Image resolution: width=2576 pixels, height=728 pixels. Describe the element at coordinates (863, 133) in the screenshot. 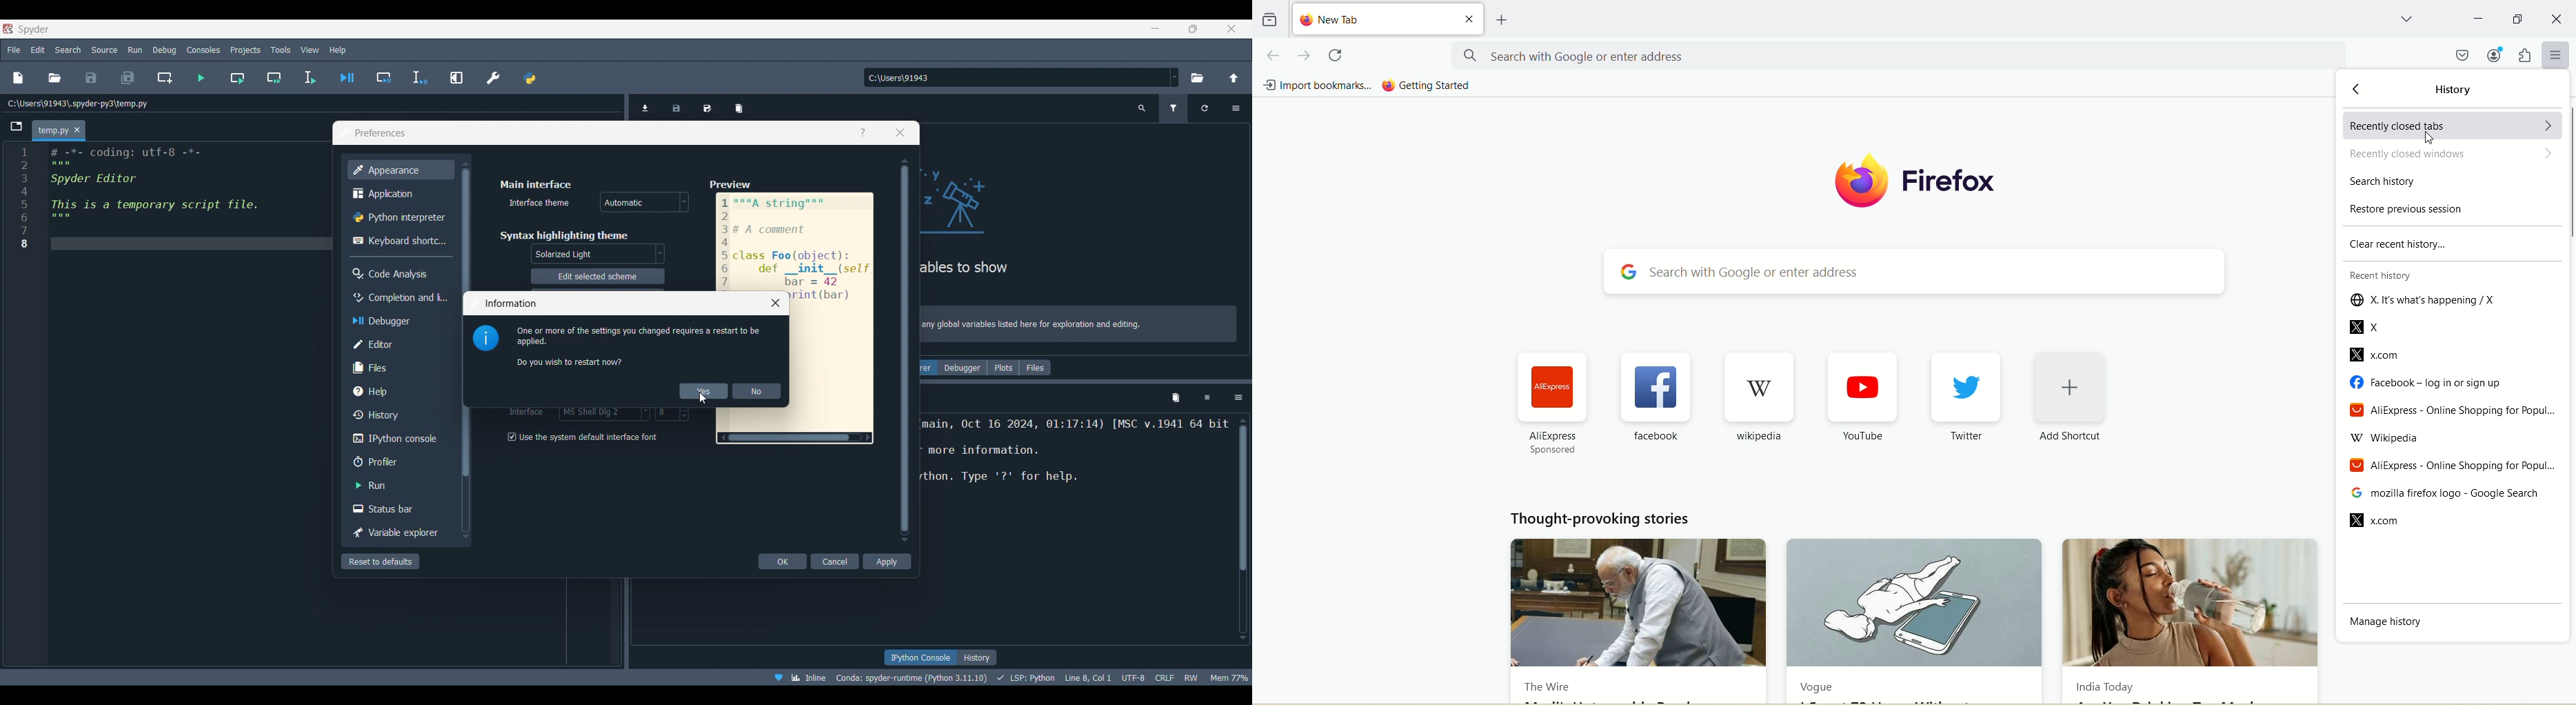

I see `Help` at that location.